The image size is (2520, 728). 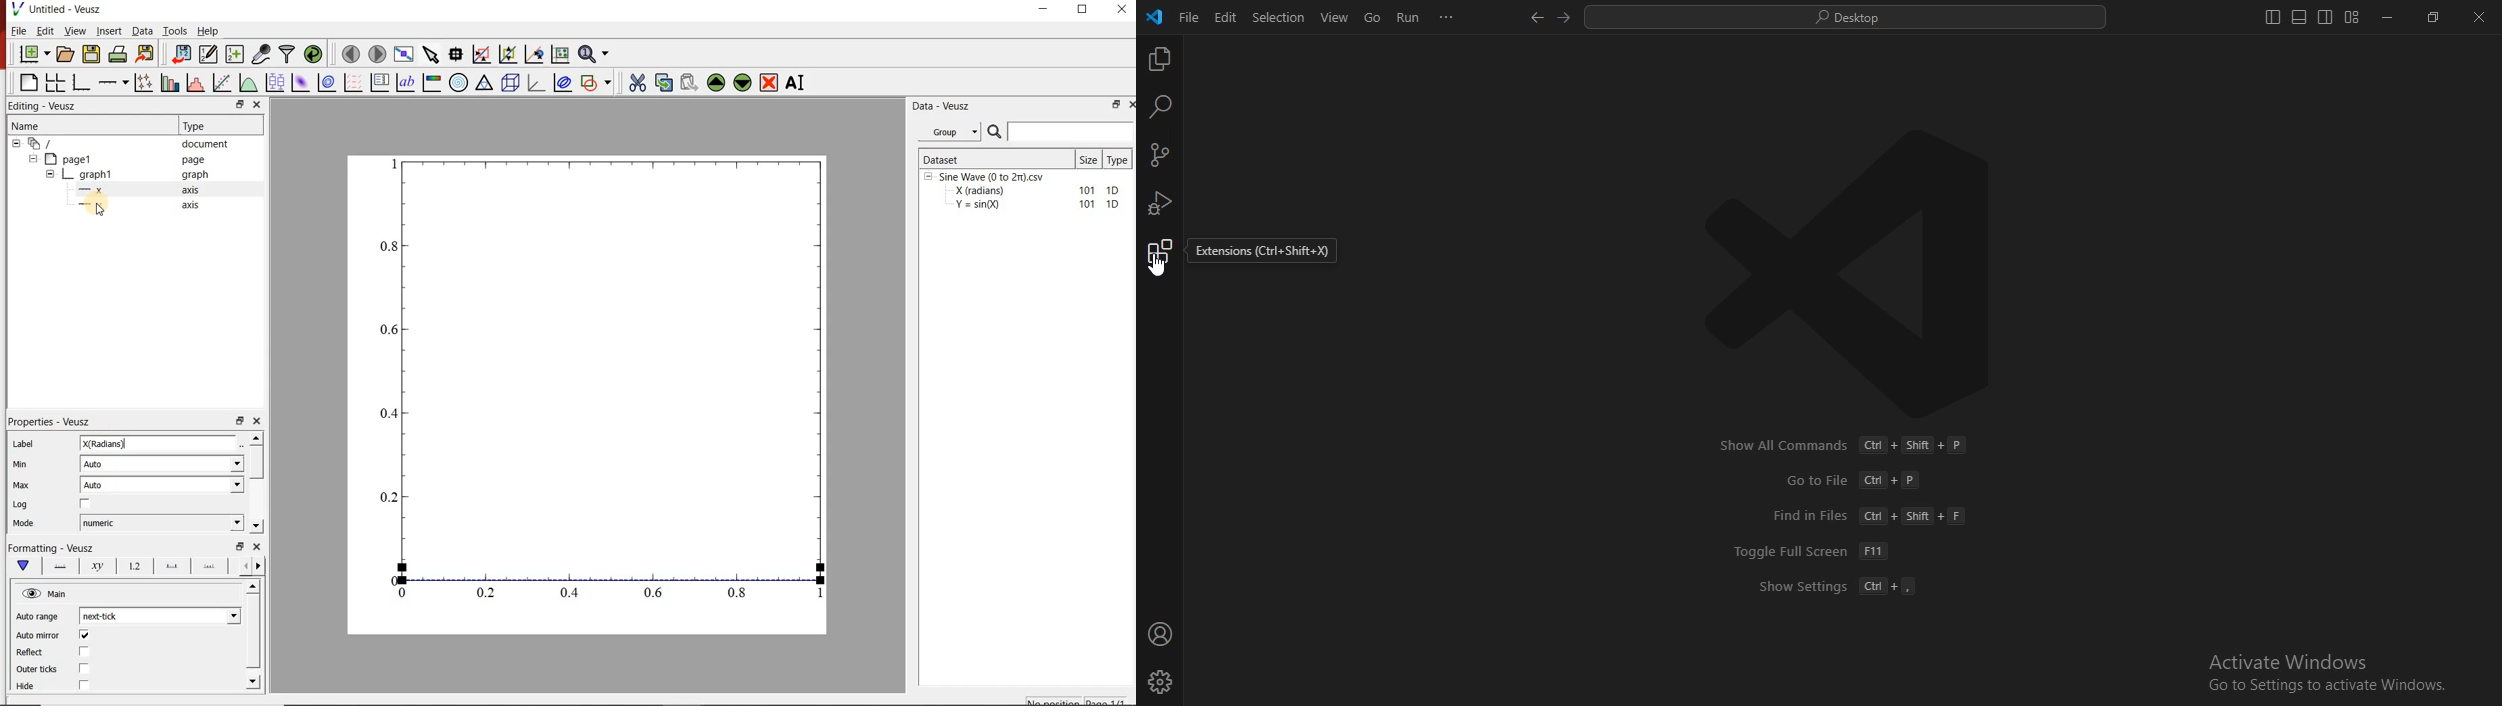 What do you see at coordinates (85, 661) in the screenshot?
I see `Checkboxes` at bounding box center [85, 661].